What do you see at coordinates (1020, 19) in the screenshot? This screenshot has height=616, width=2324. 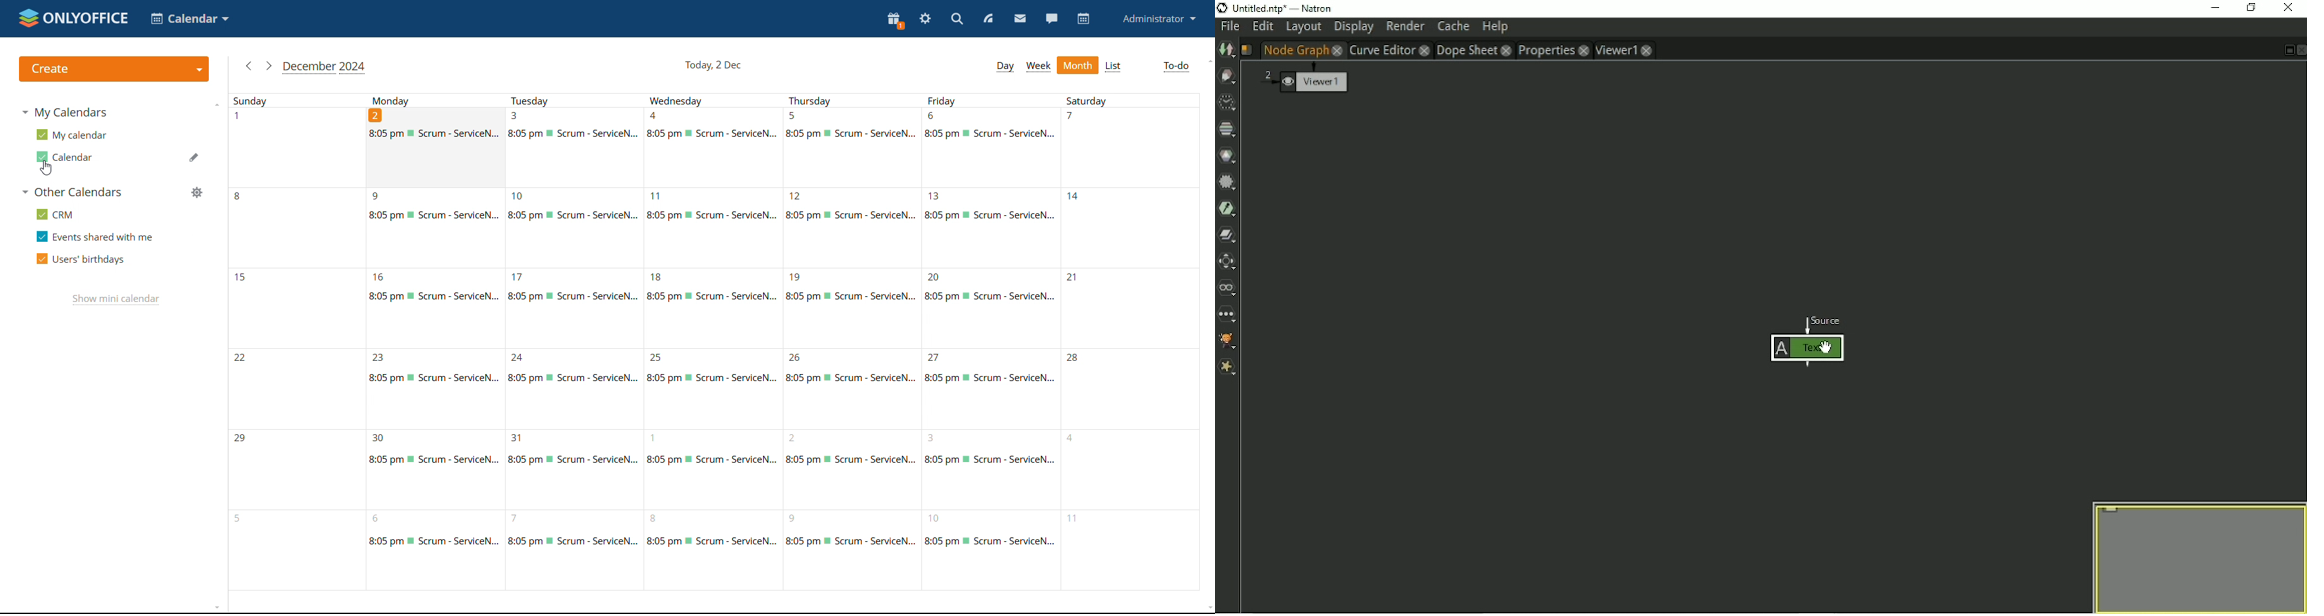 I see `mail` at bounding box center [1020, 19].